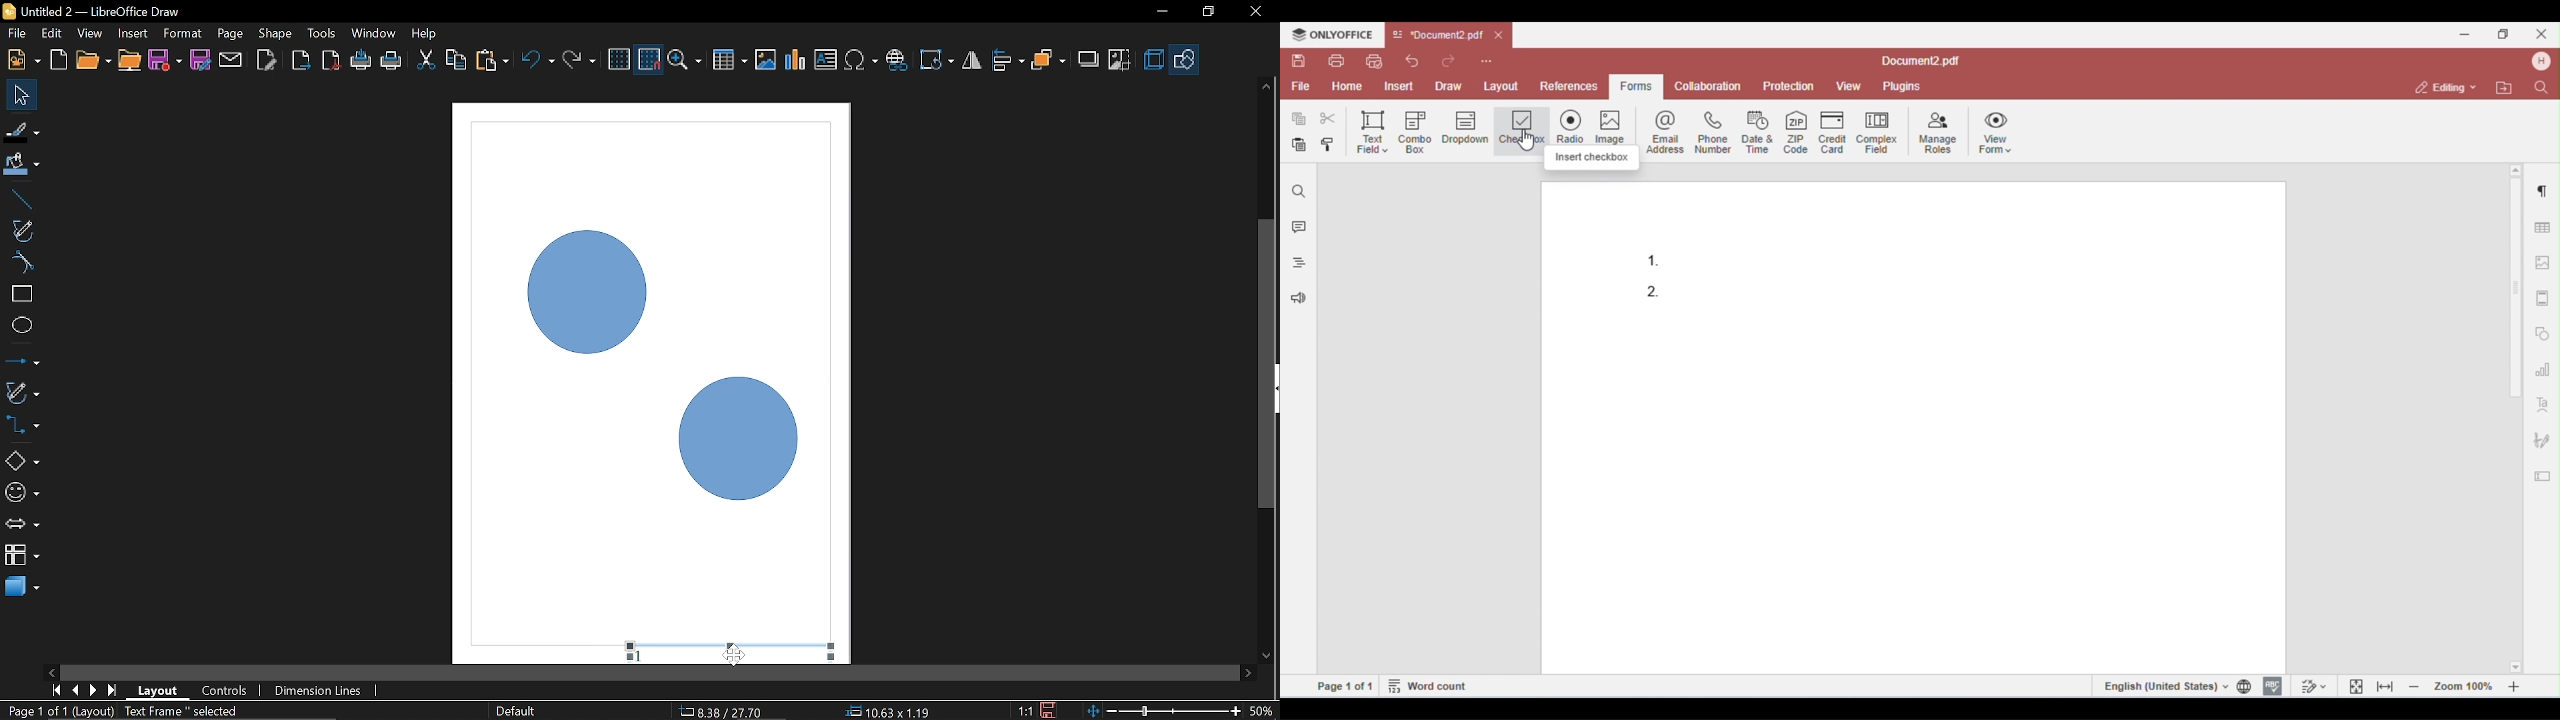  Describe the element at coordinates (1267, 657) in the screenshot. I see `Move down` at that location.